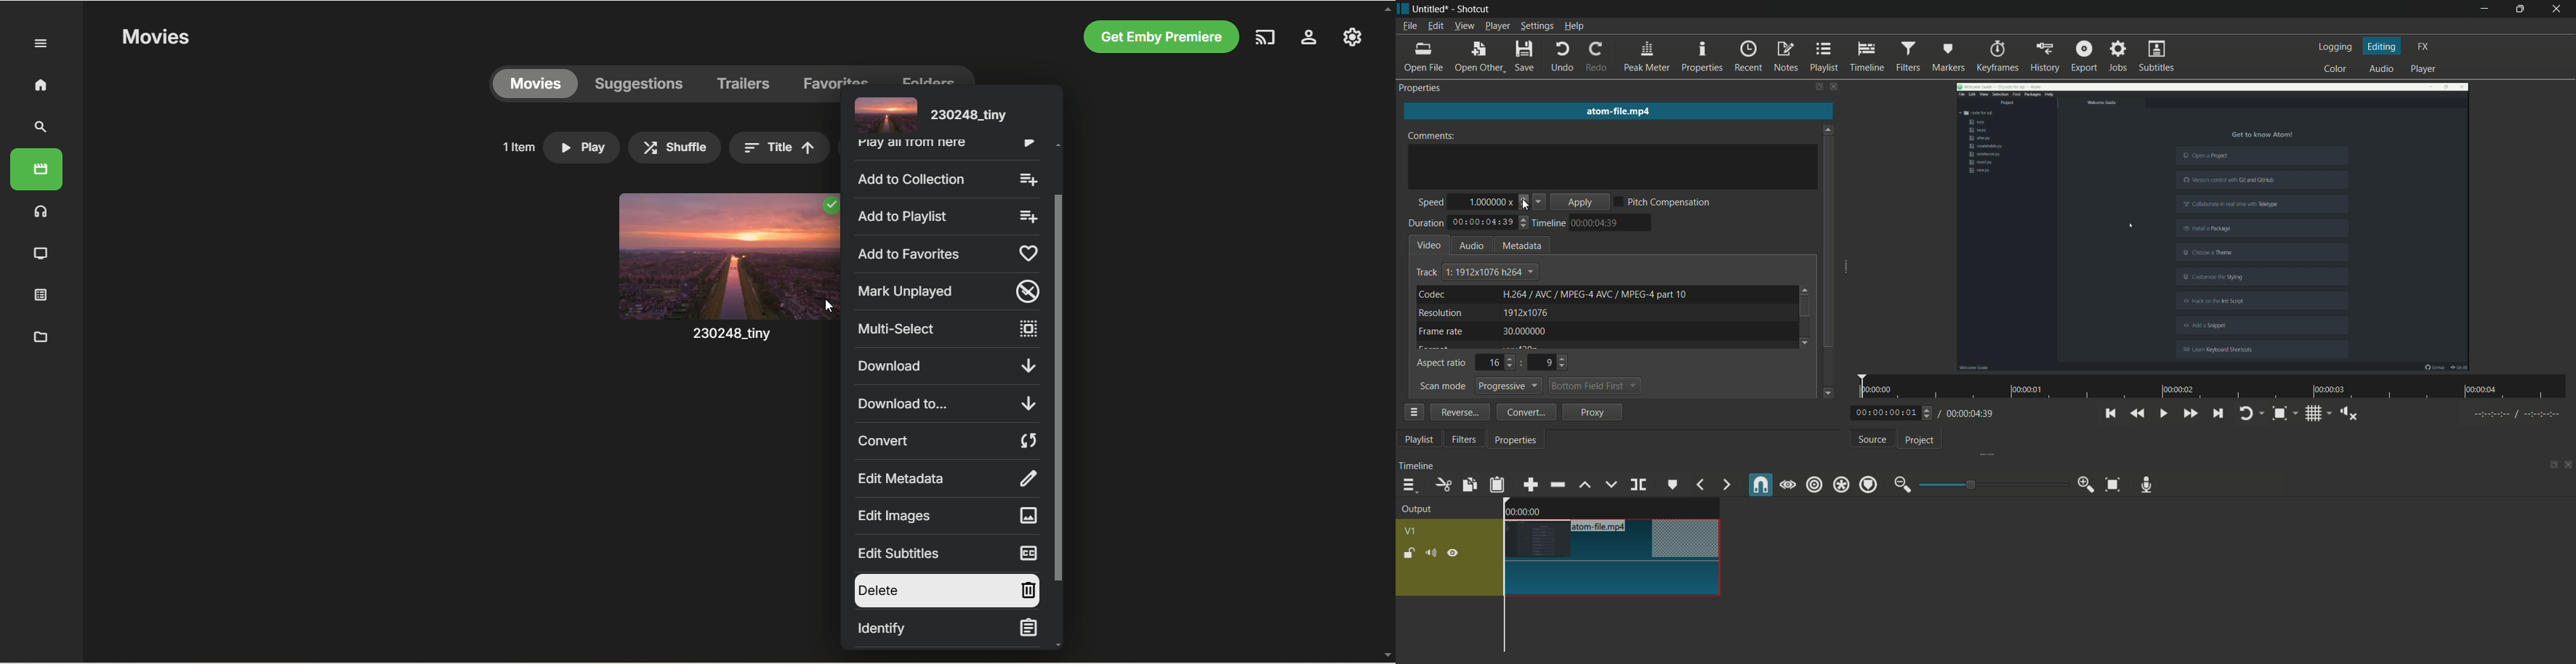 The width and height of the screenshot is (2576, 672). I want to click on 9, so click(1553, 362).